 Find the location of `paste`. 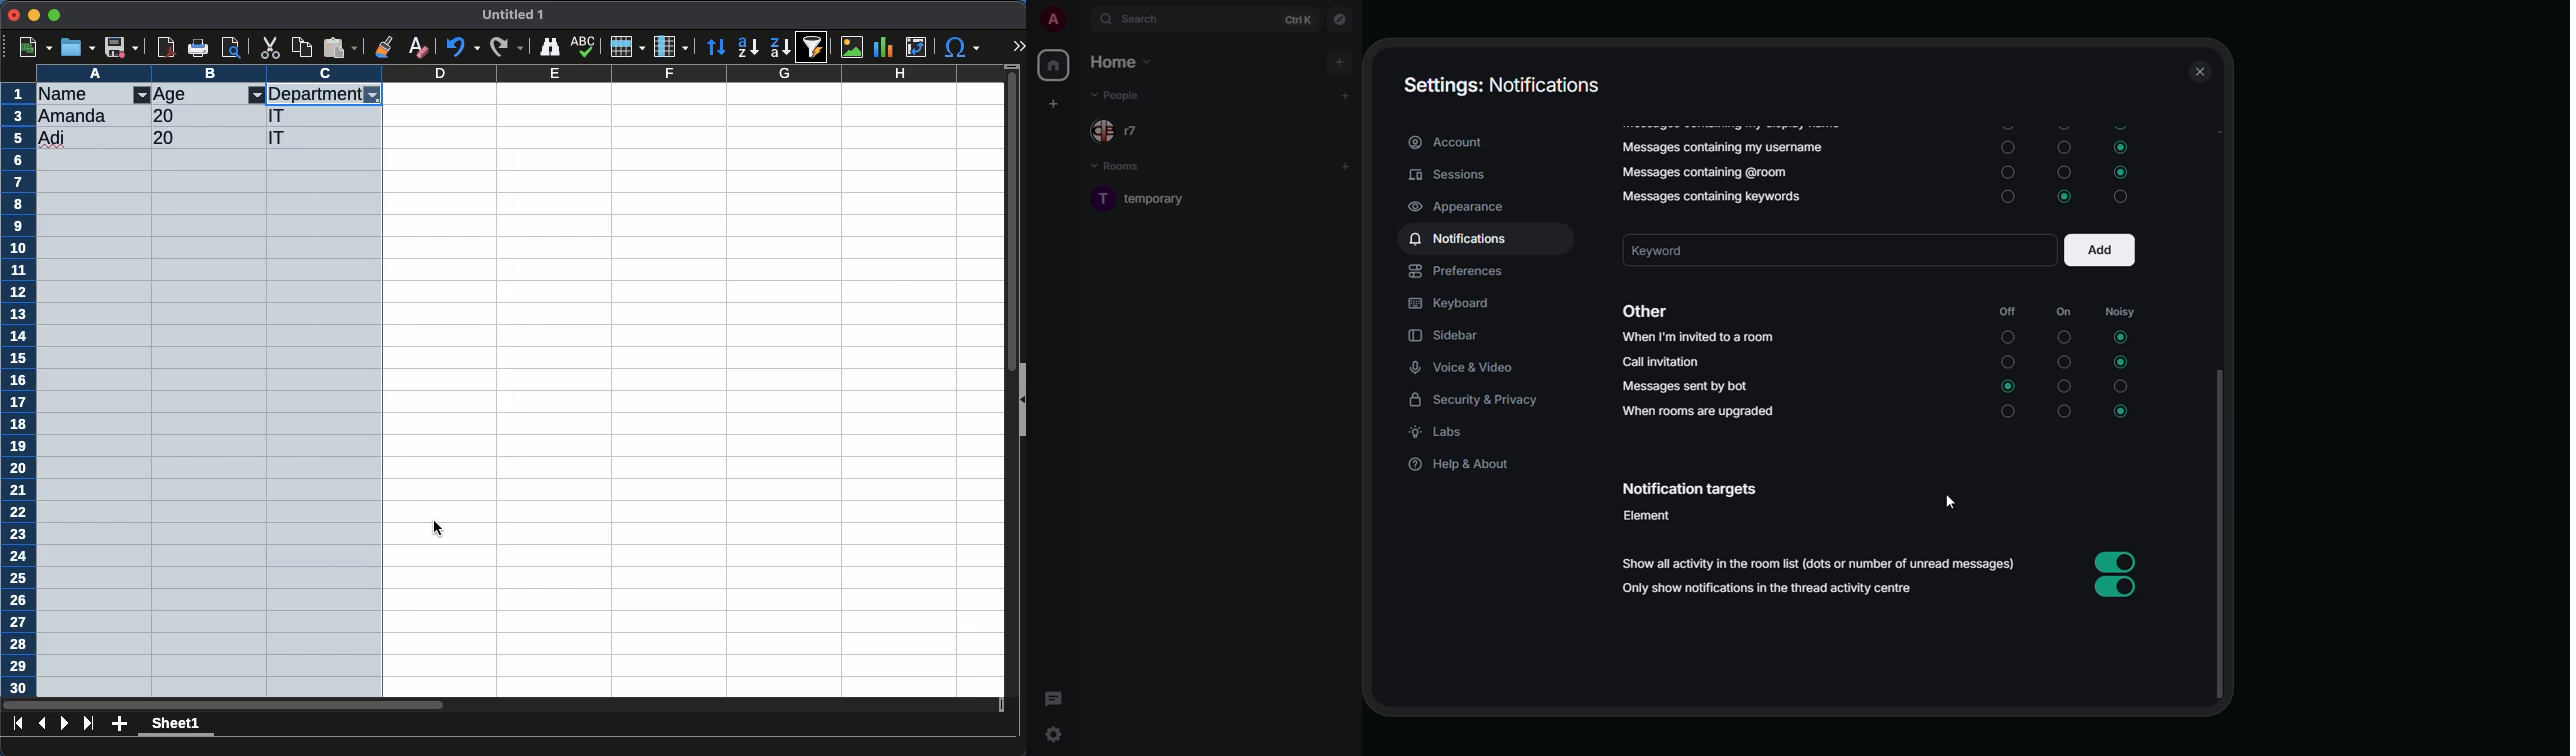

paste is located at coordinates (340, 47).